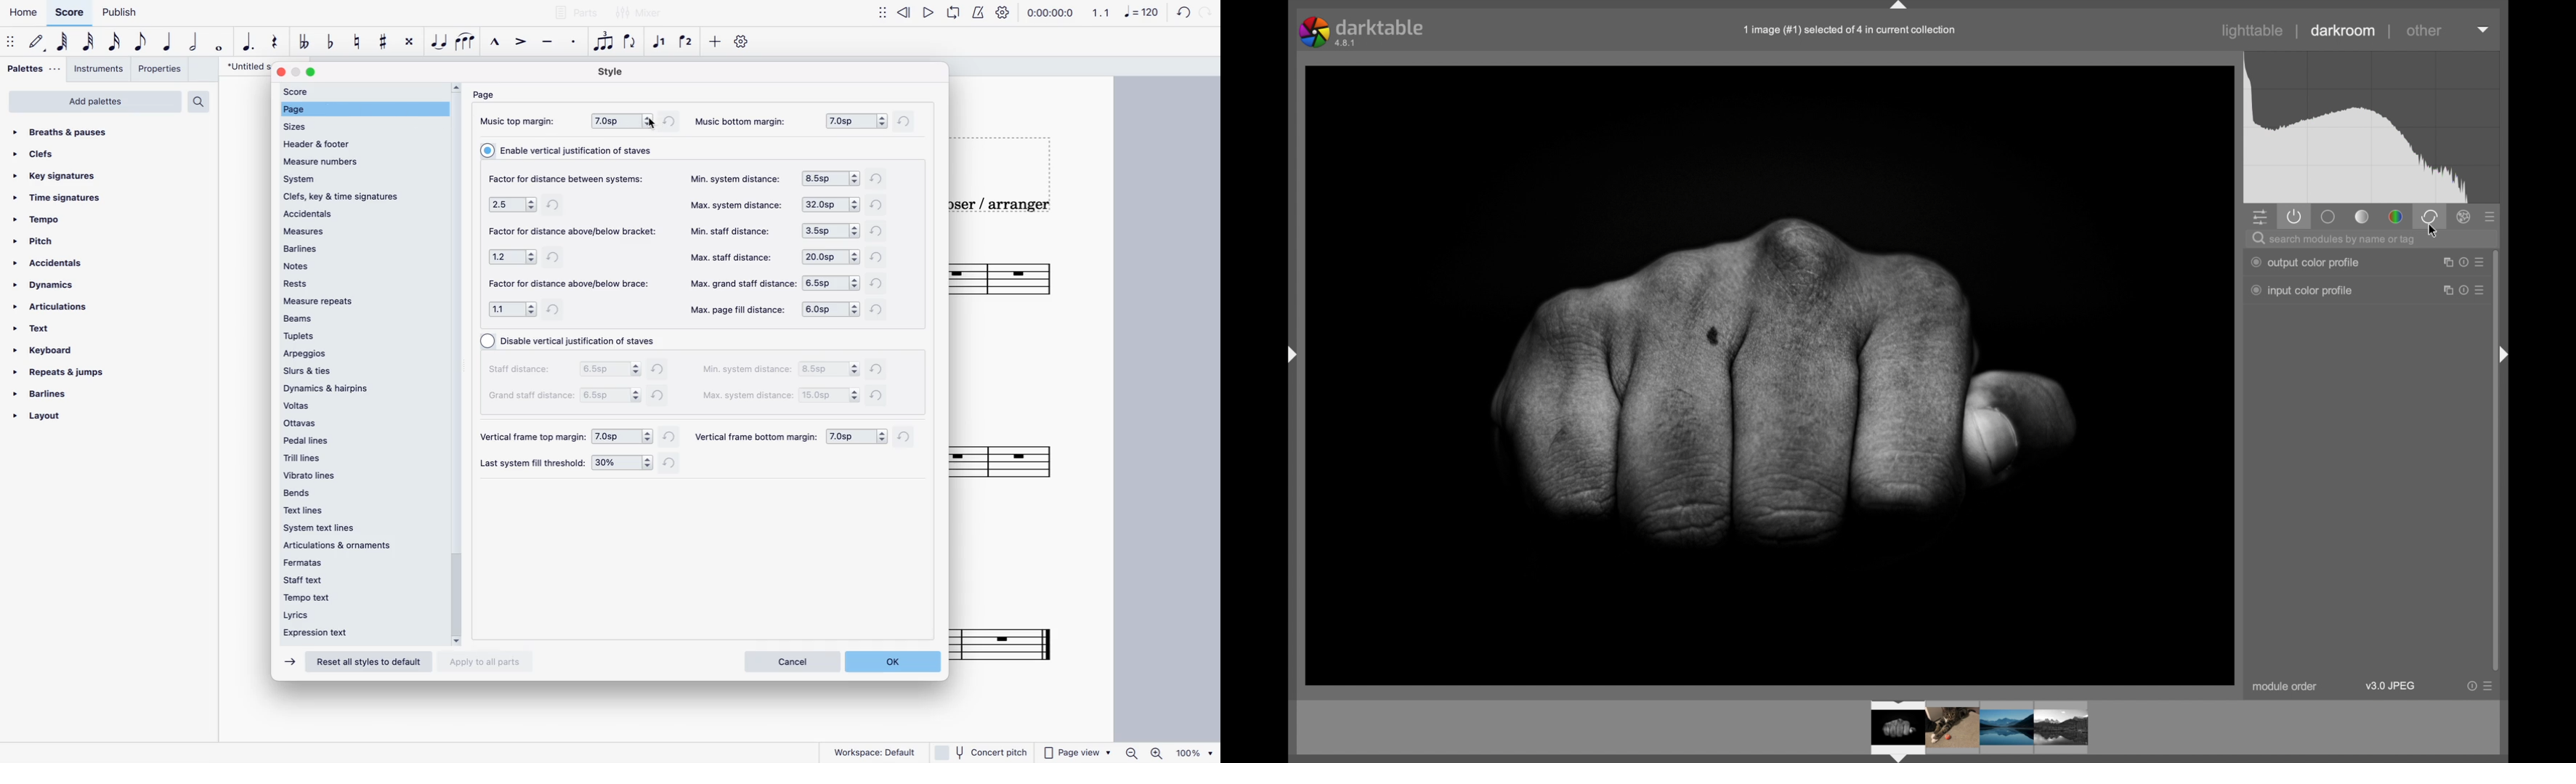 This screenshot has width=2576, height=784. Describe the element at coordinates (557, 312) in the screenshot. I see `refresh` at that location.